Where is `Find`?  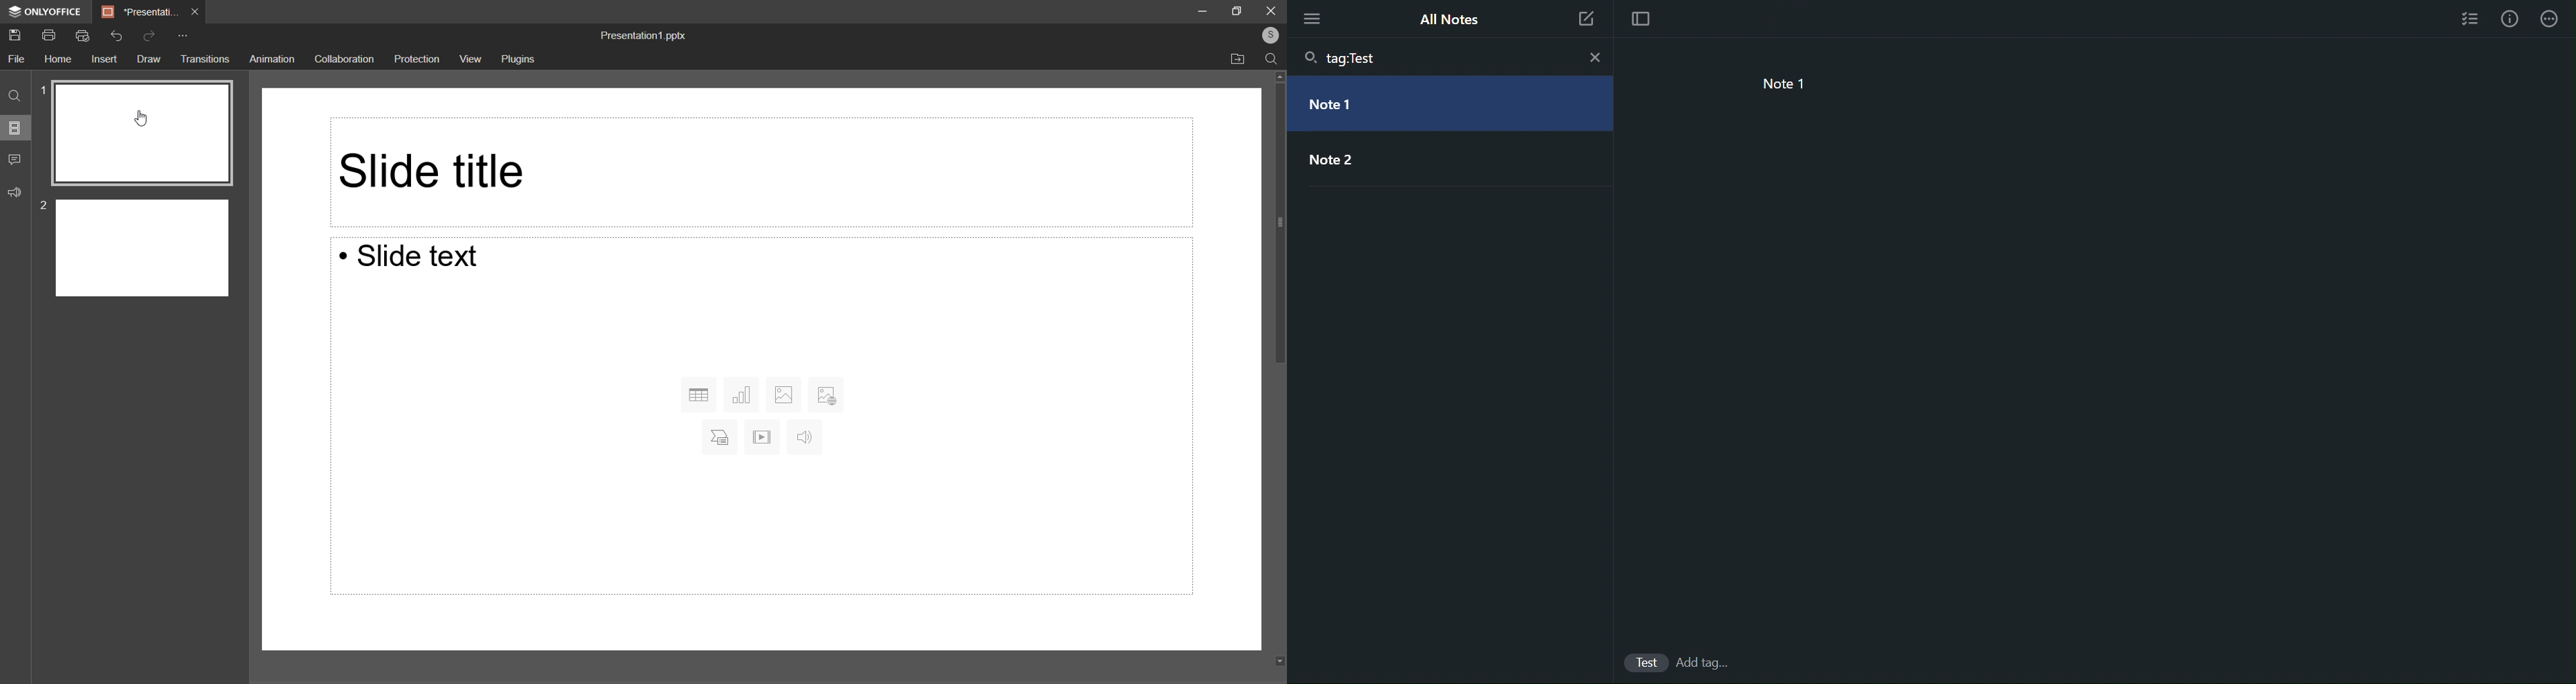
Find is located at coordinates (15, 98).